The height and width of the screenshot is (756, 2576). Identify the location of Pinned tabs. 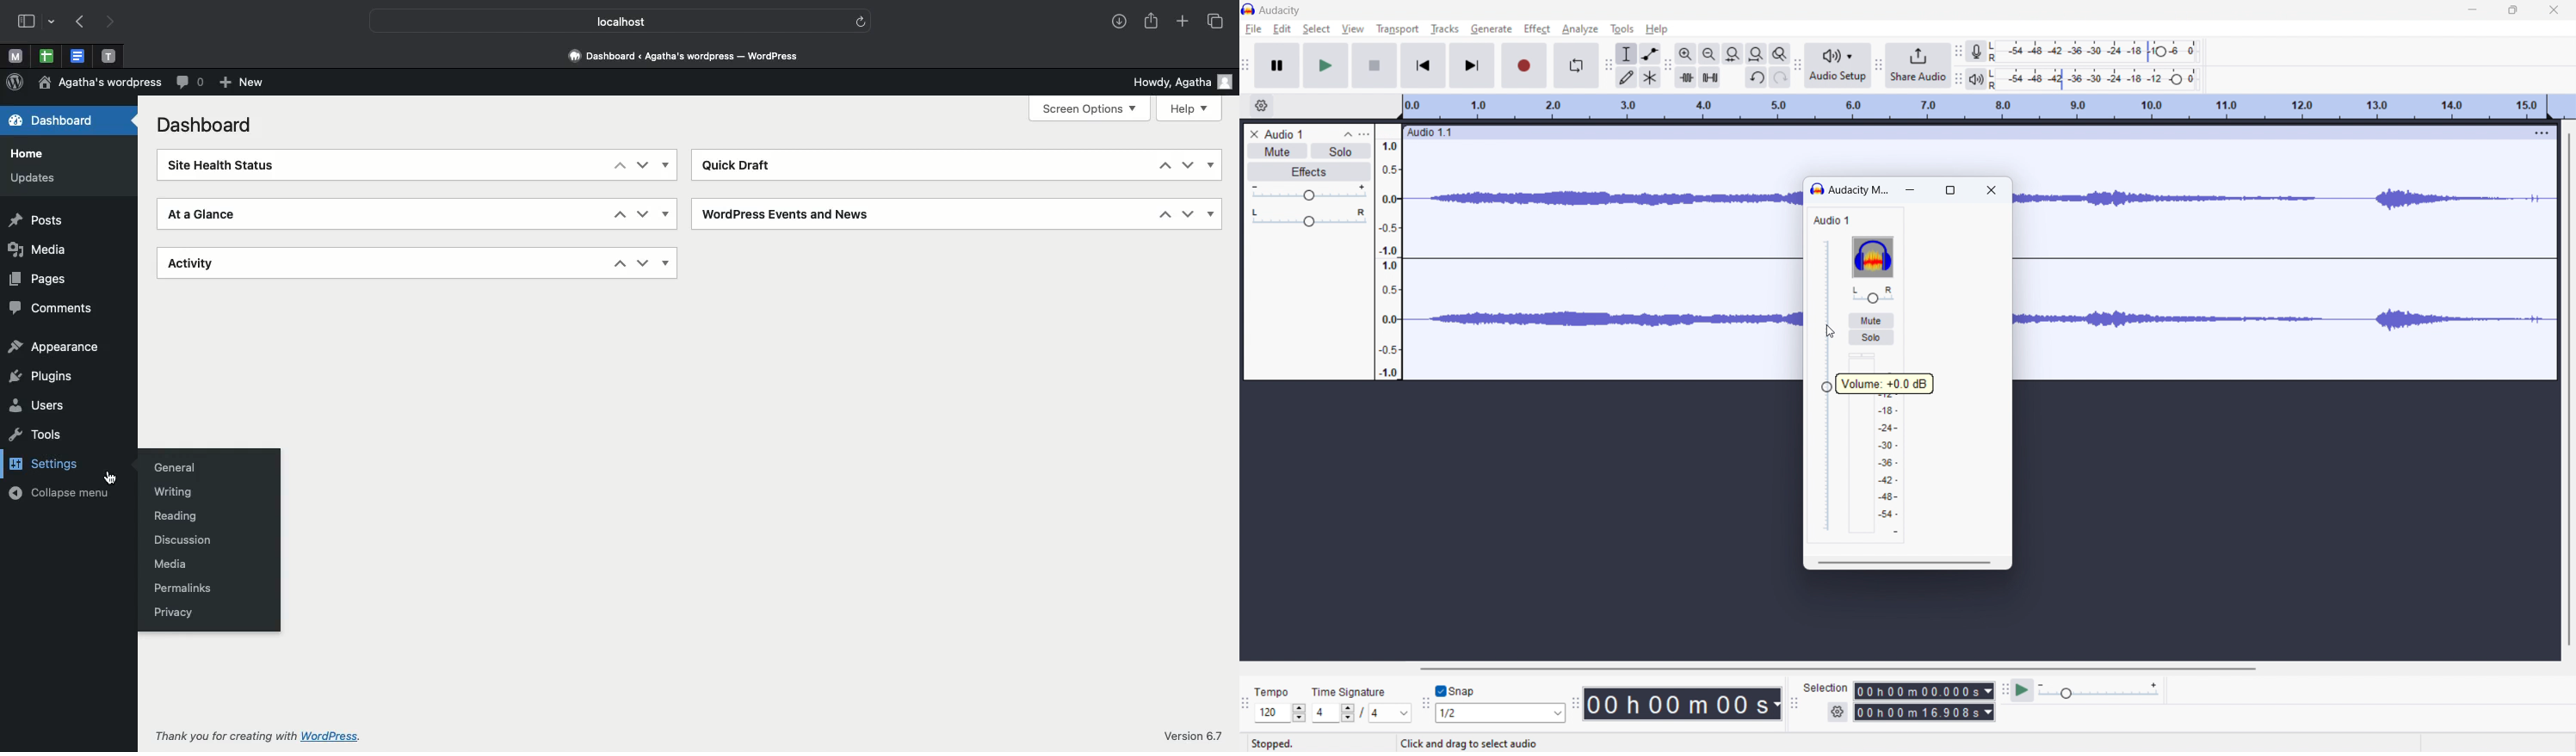
(18, 55).